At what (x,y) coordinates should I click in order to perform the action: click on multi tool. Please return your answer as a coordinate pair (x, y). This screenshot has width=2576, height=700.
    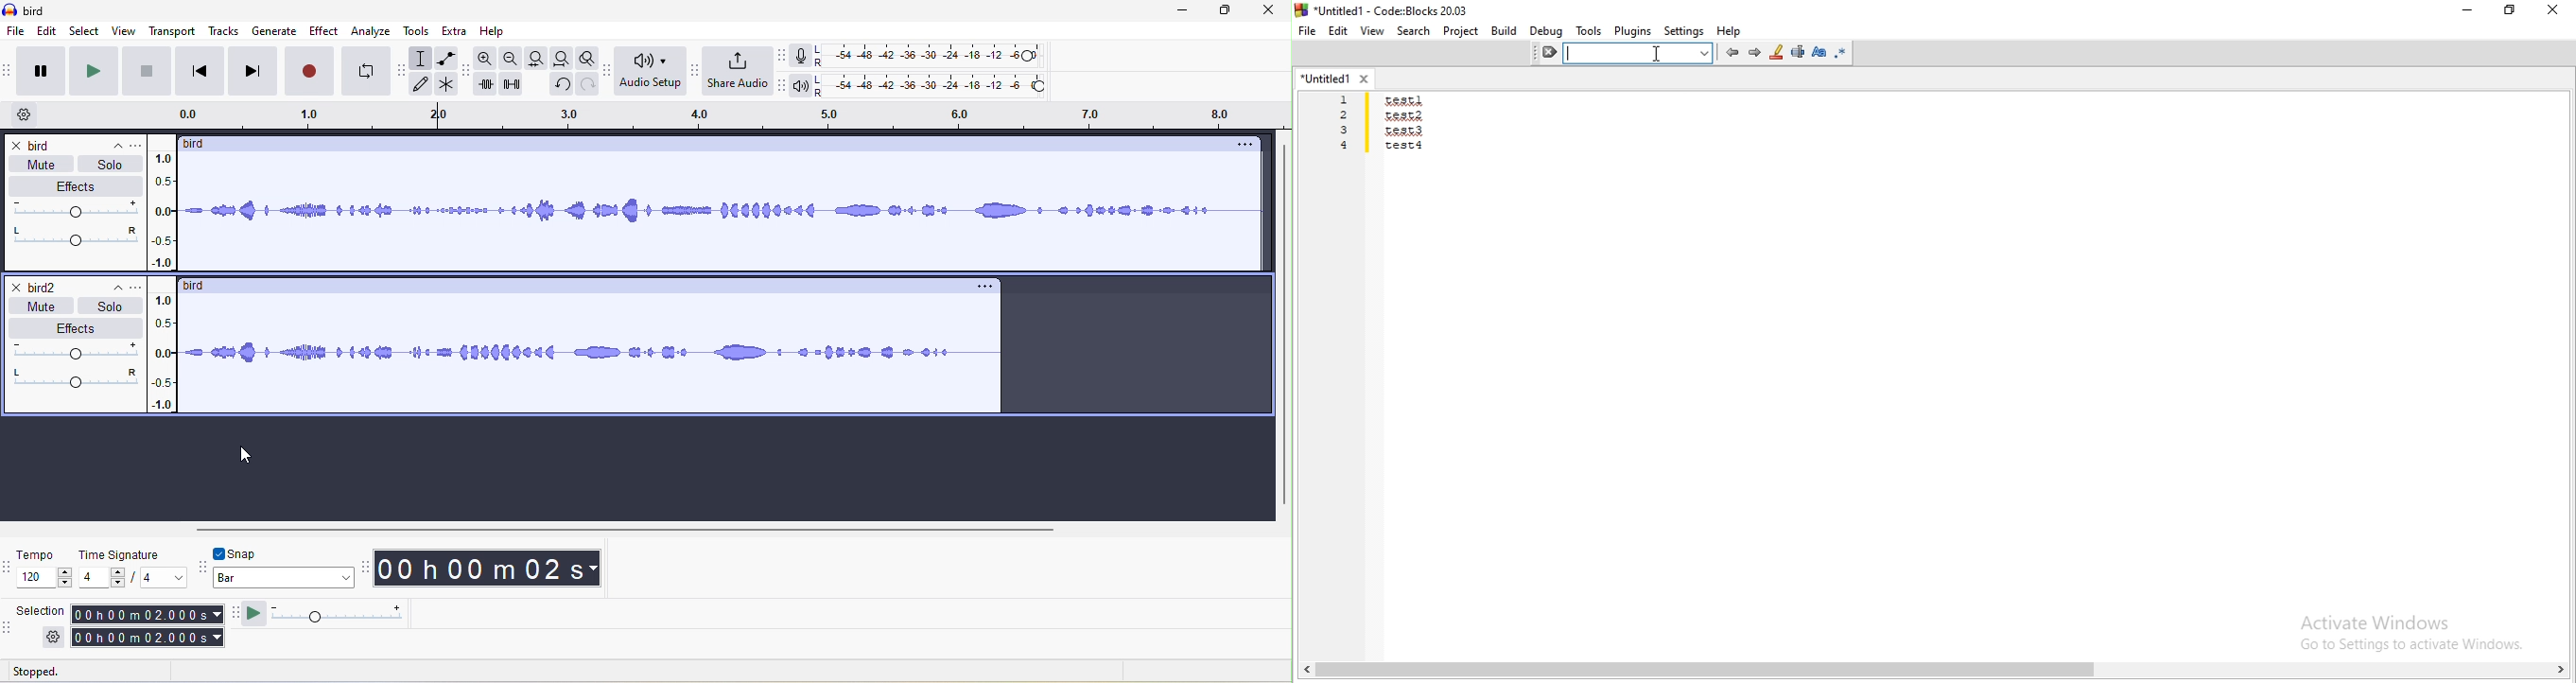
    Looking at the image, I should click on (444, 86).